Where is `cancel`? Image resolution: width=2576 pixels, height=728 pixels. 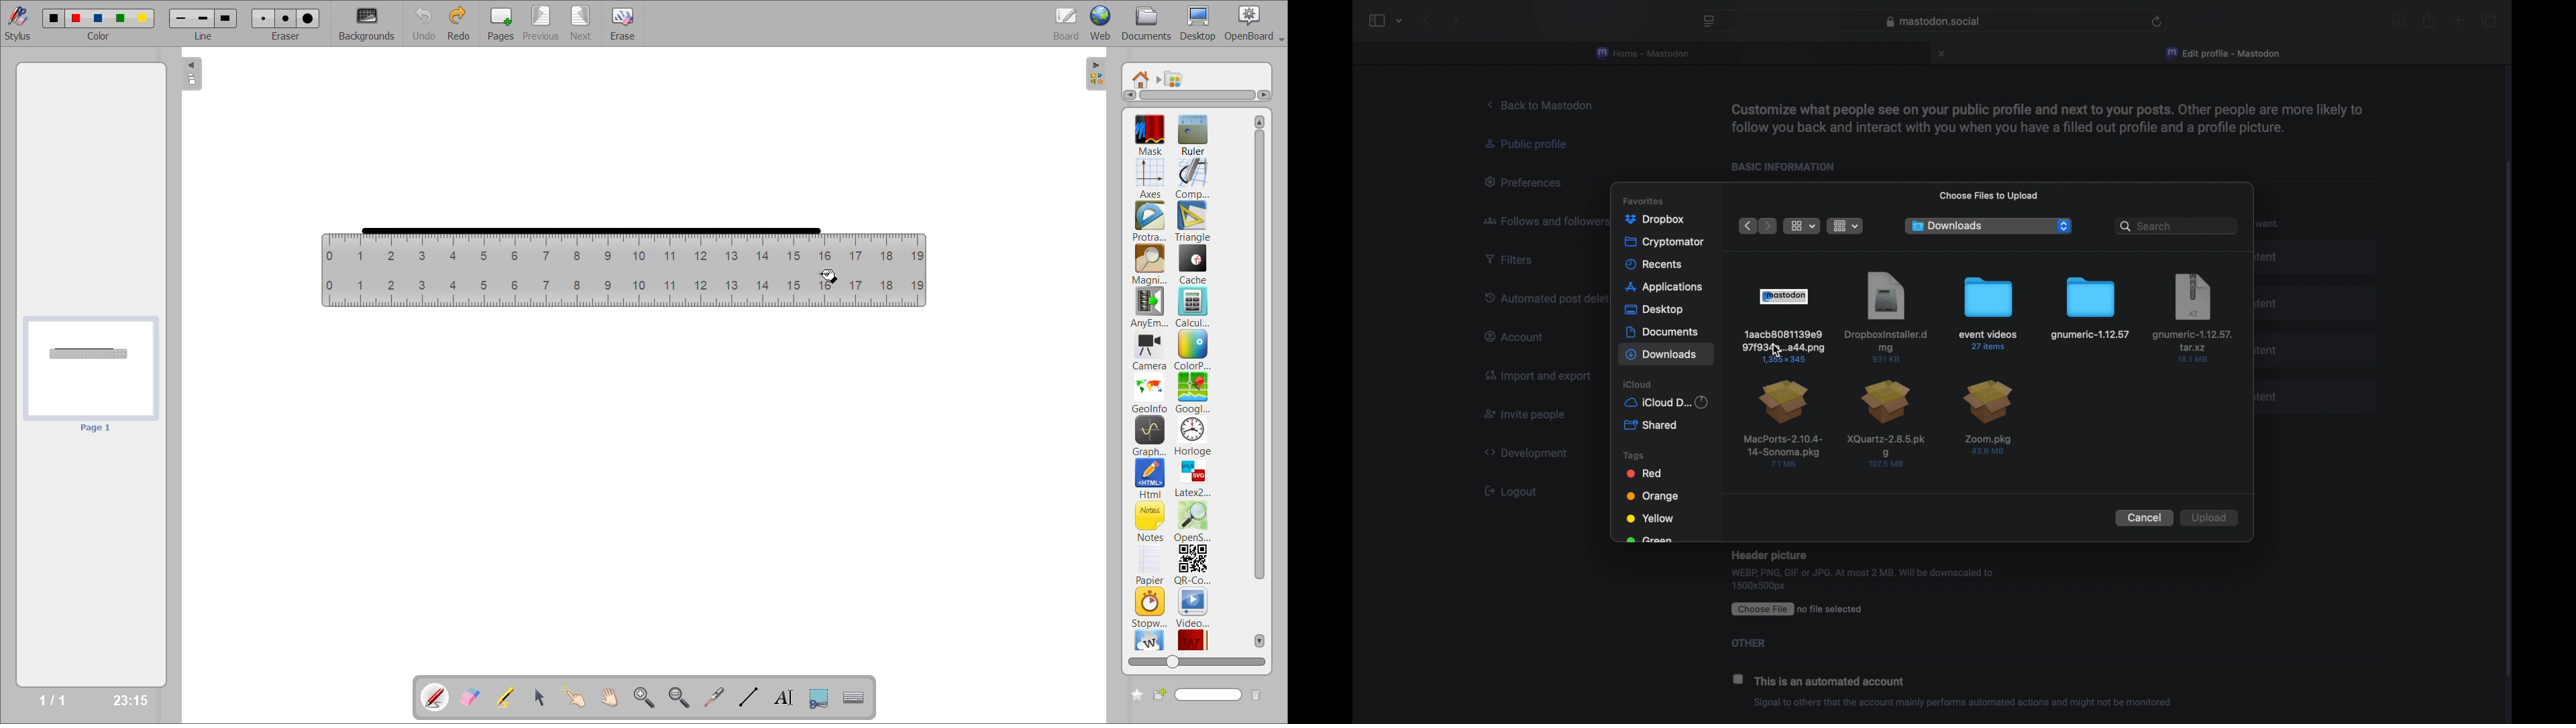
cancel is located at coordinates (2143, 518).